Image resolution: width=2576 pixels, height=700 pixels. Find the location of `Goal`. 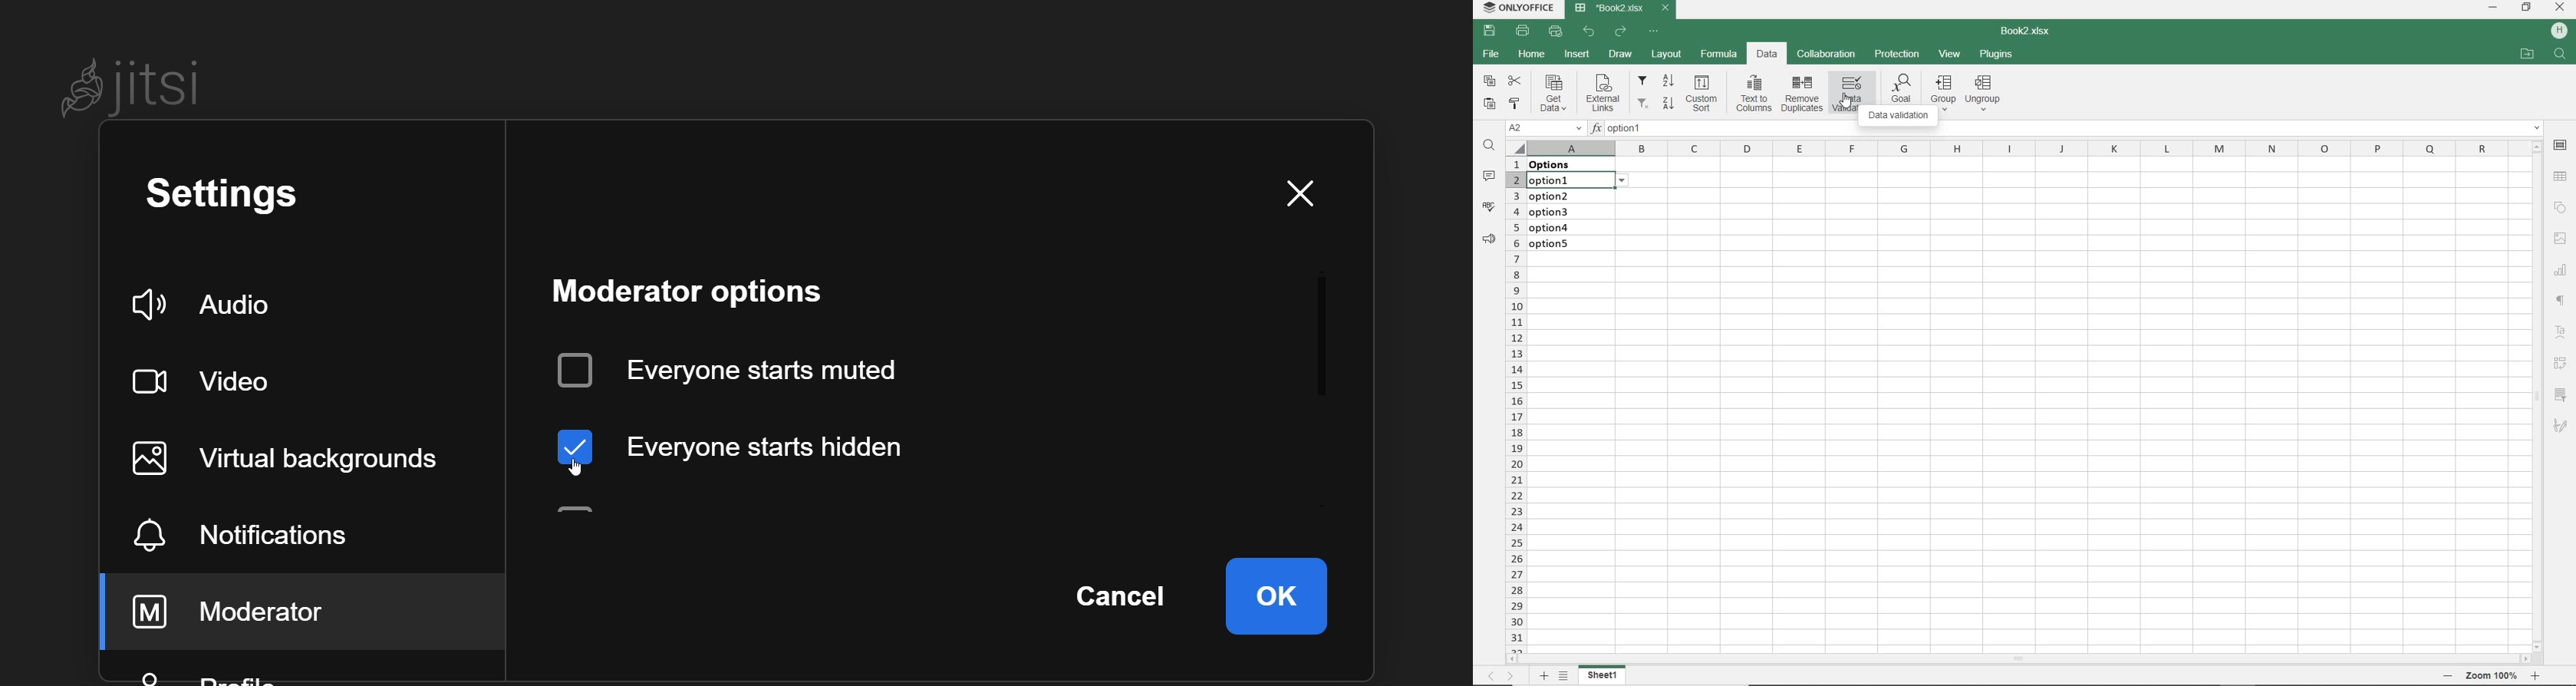

Goal is located at coordinates (1899, 88).